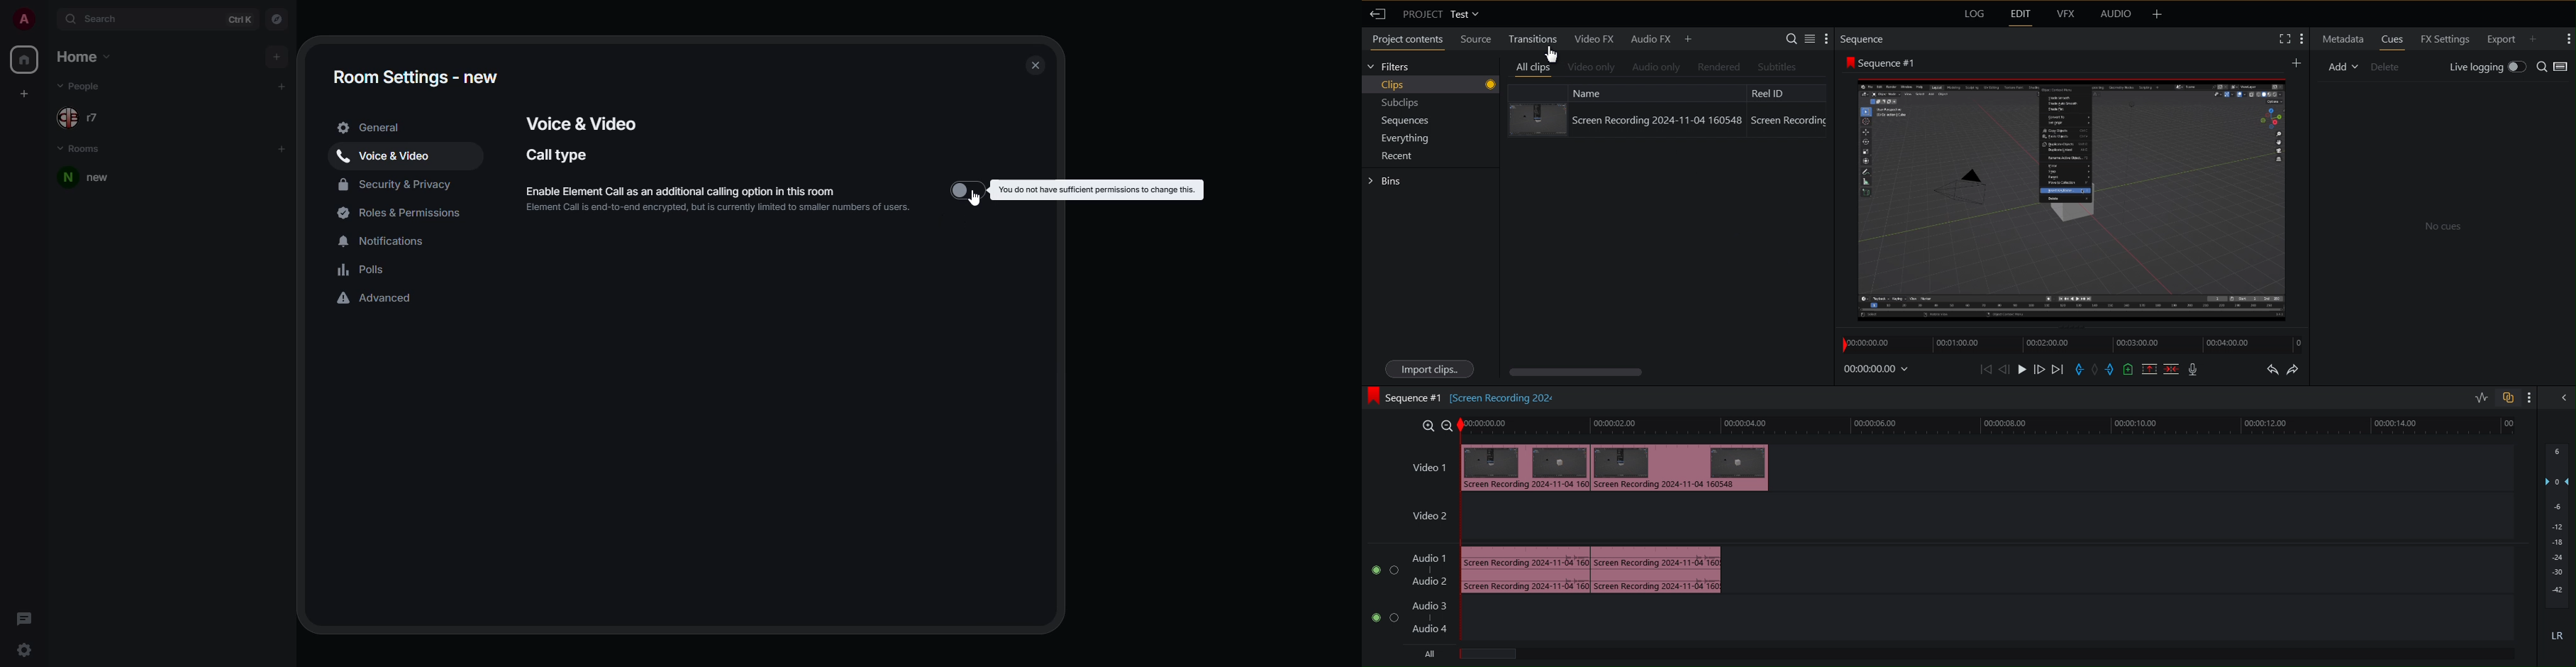 The width and height of the screenshot is (2576, 672). Describe the element at coordinates (282, 148) in the screenshot. I see `add` at that location.